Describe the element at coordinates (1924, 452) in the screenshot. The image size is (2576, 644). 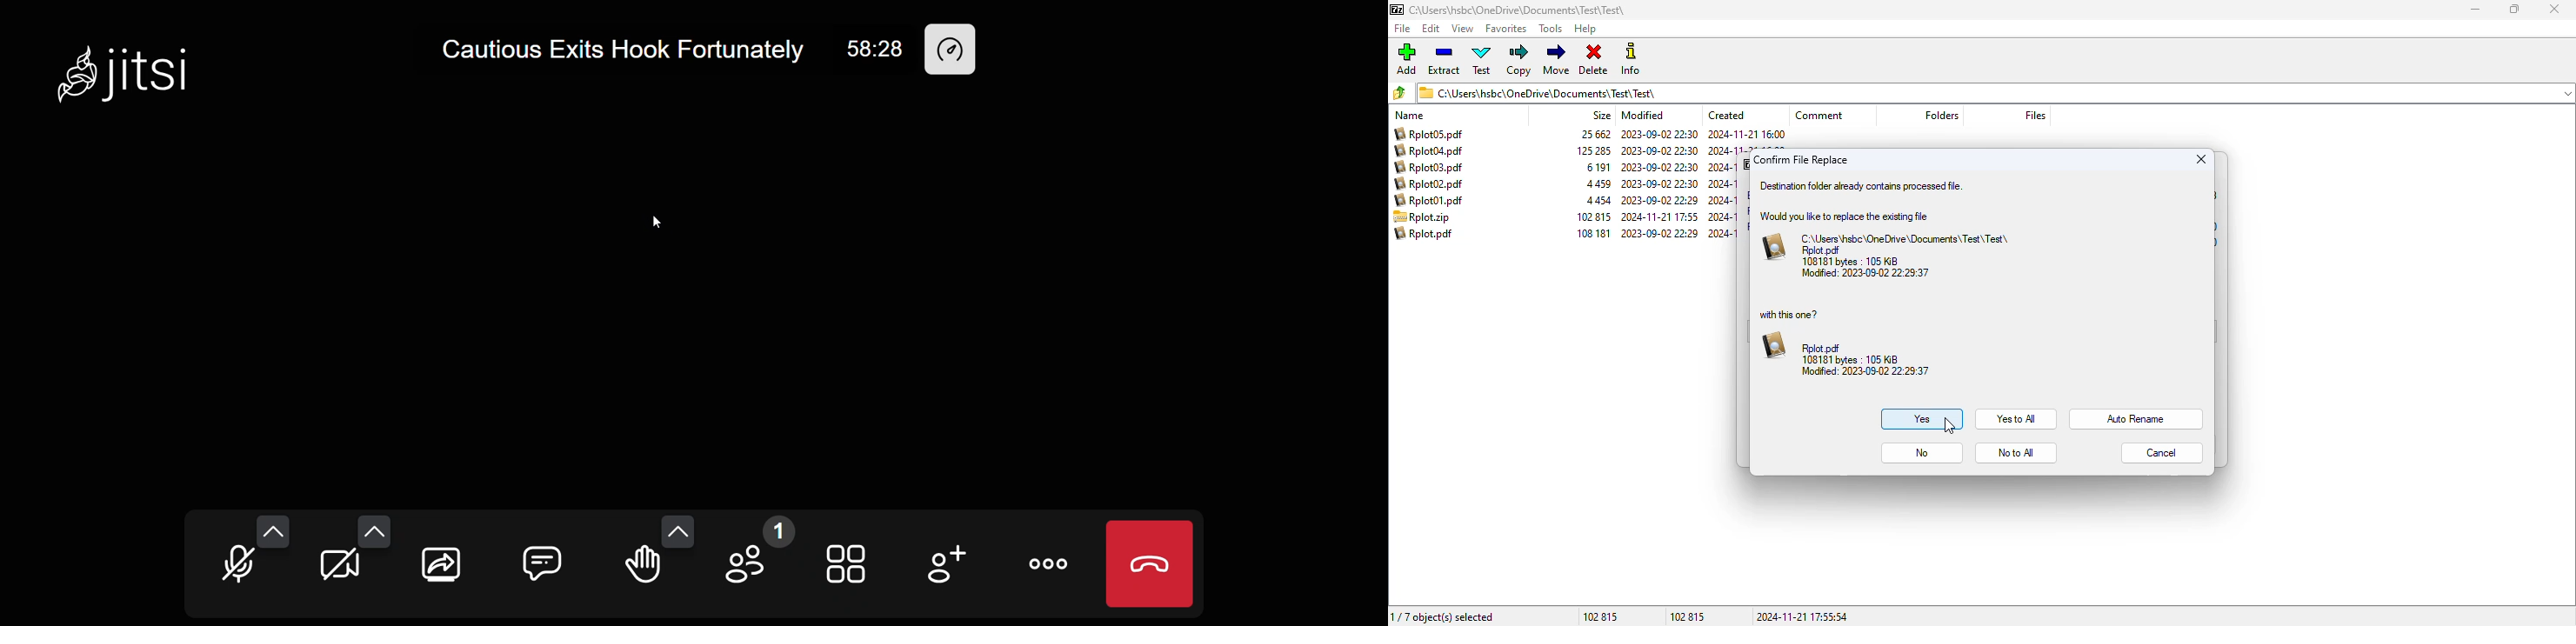
I see `No` at that location.